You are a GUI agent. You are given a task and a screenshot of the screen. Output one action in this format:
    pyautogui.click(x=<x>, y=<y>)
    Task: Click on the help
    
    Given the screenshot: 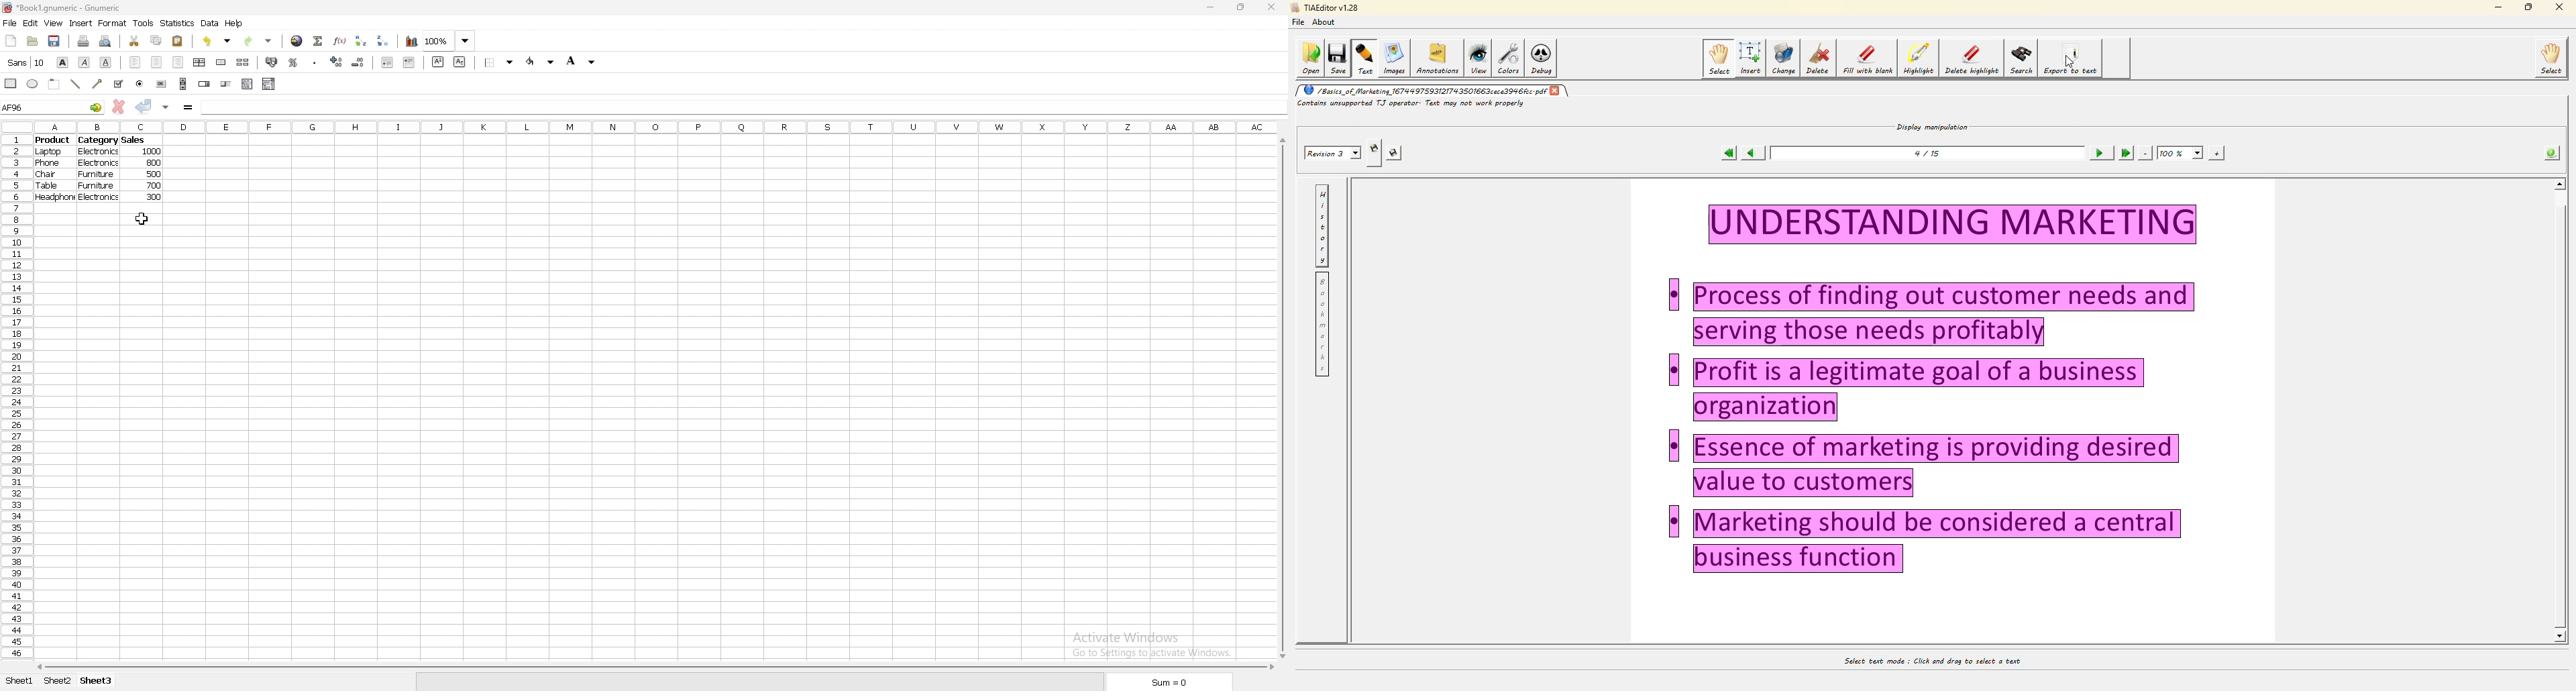 What is the action you would take?
    pyautogui.click(x=233, y=23)
    